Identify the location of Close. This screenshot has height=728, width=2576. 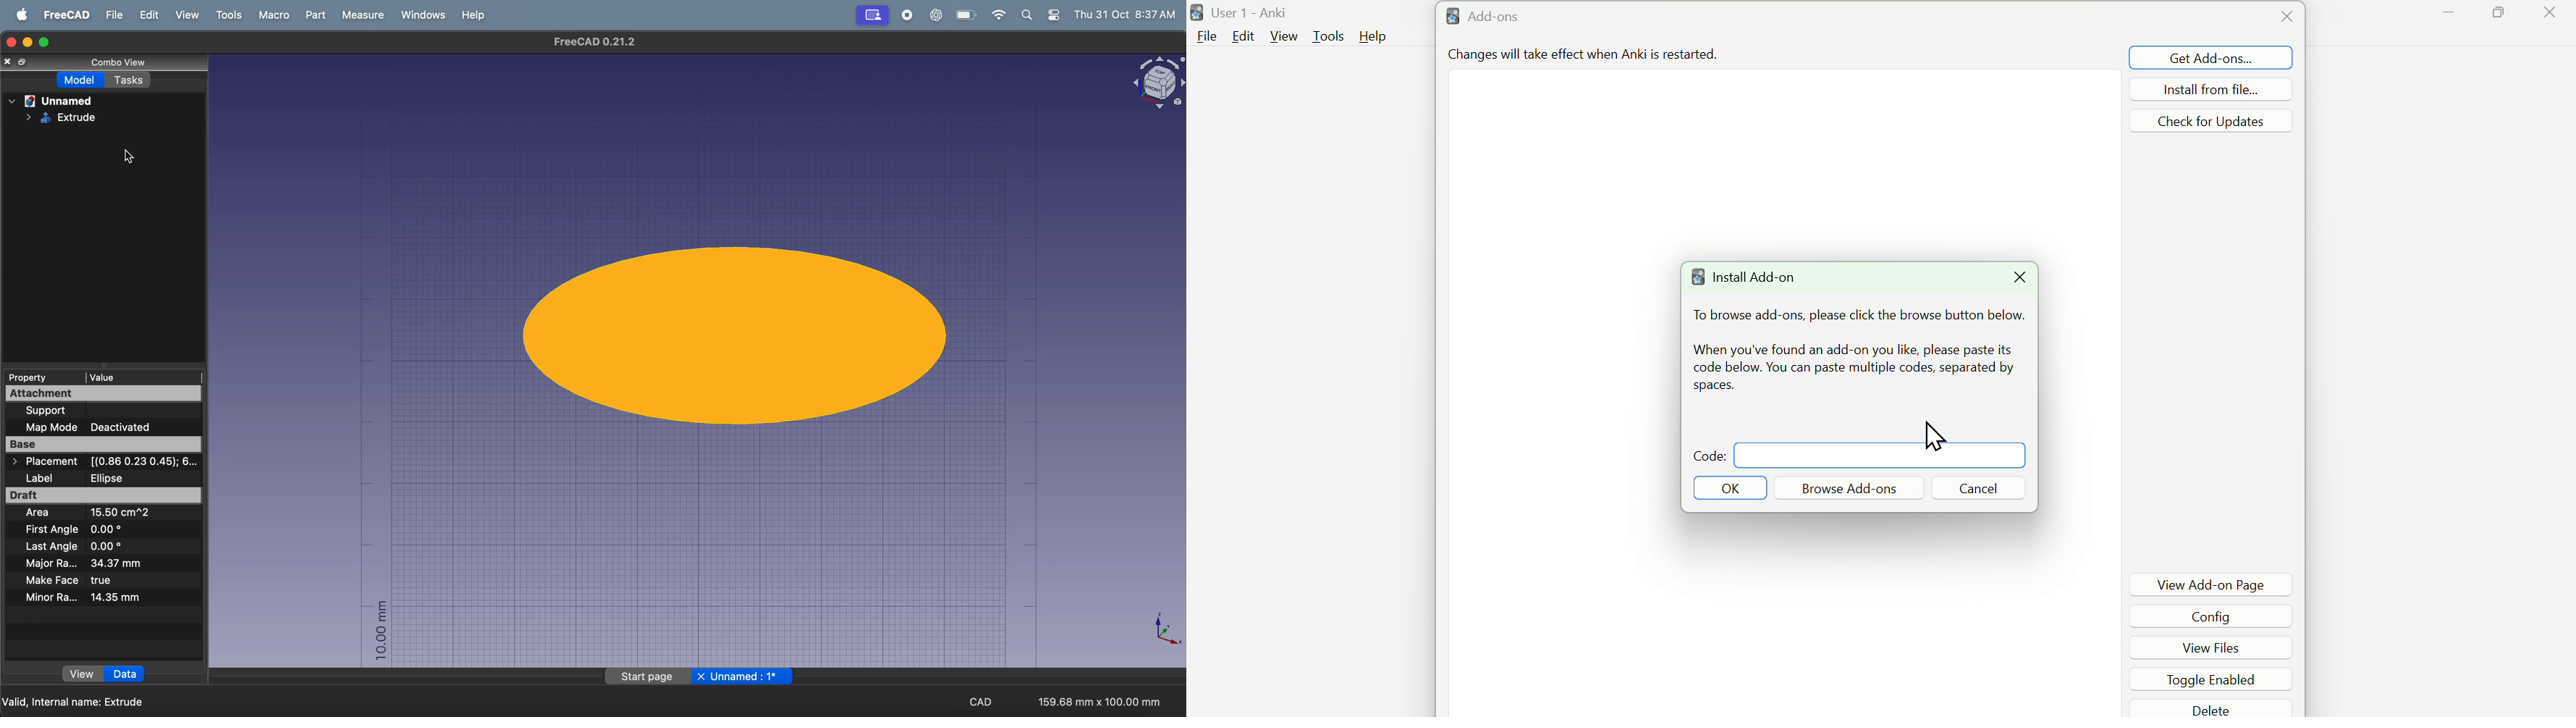
(2016, 278).